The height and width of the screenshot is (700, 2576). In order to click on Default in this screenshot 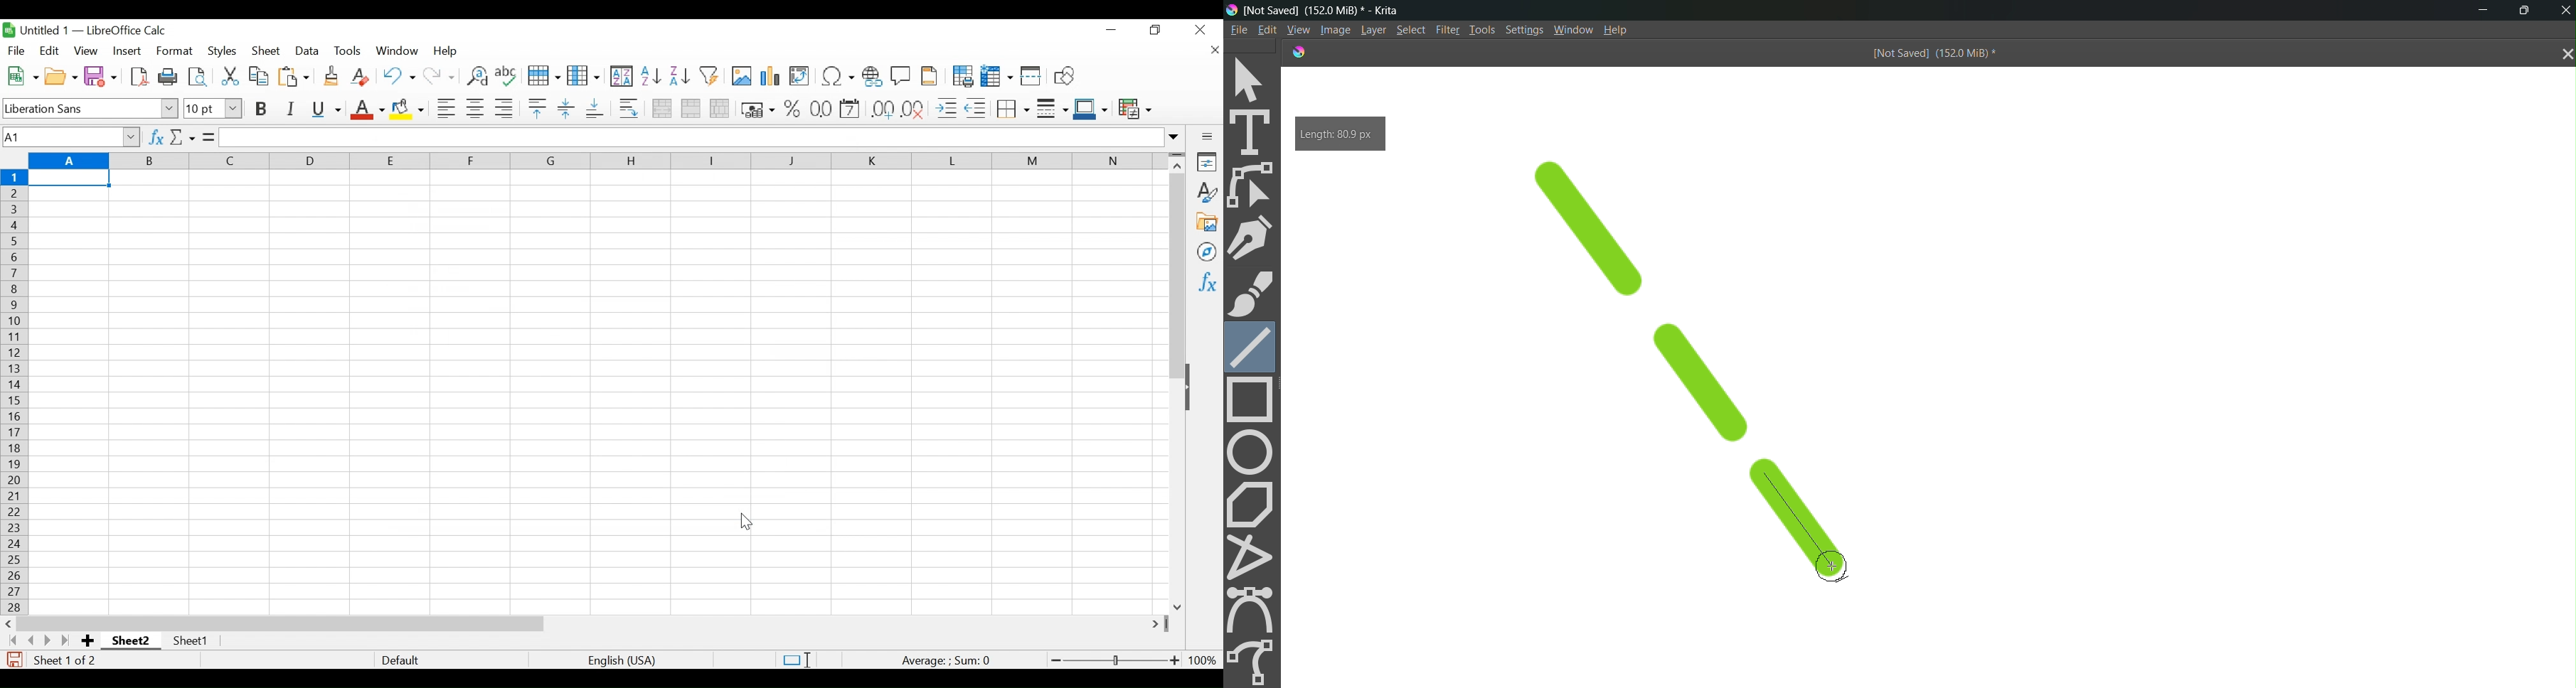, I will do `click(400, 659)`.